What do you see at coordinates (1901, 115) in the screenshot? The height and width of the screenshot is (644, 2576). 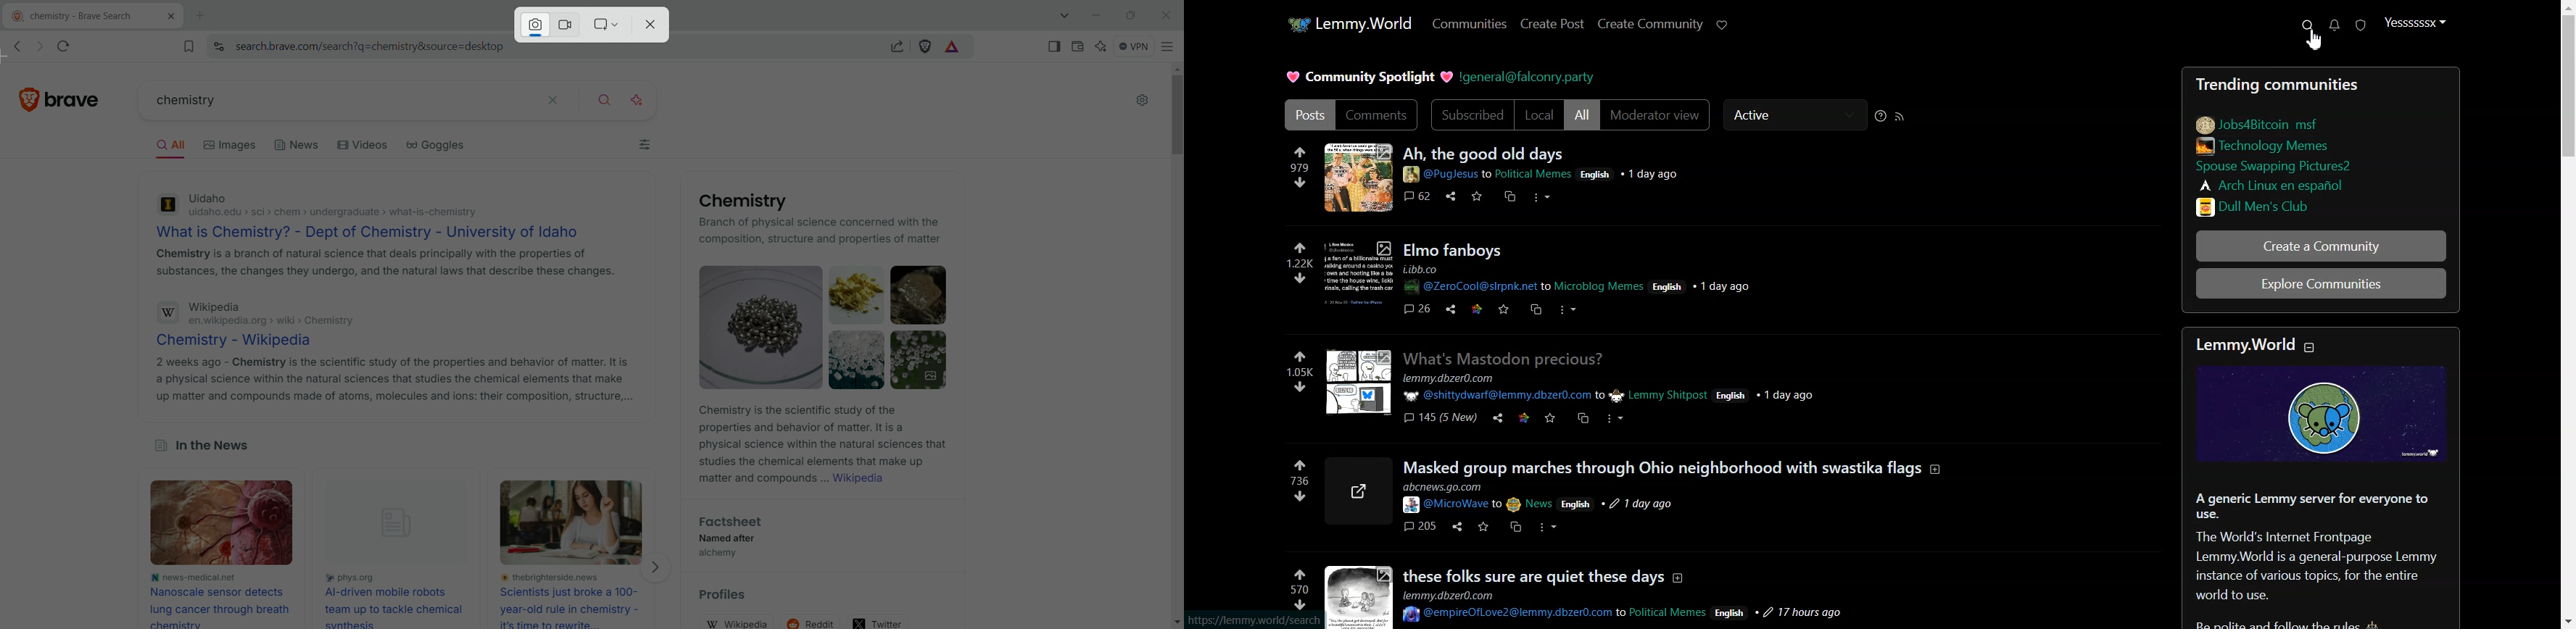 I see `RSS` at bounding box center [1901, 115].